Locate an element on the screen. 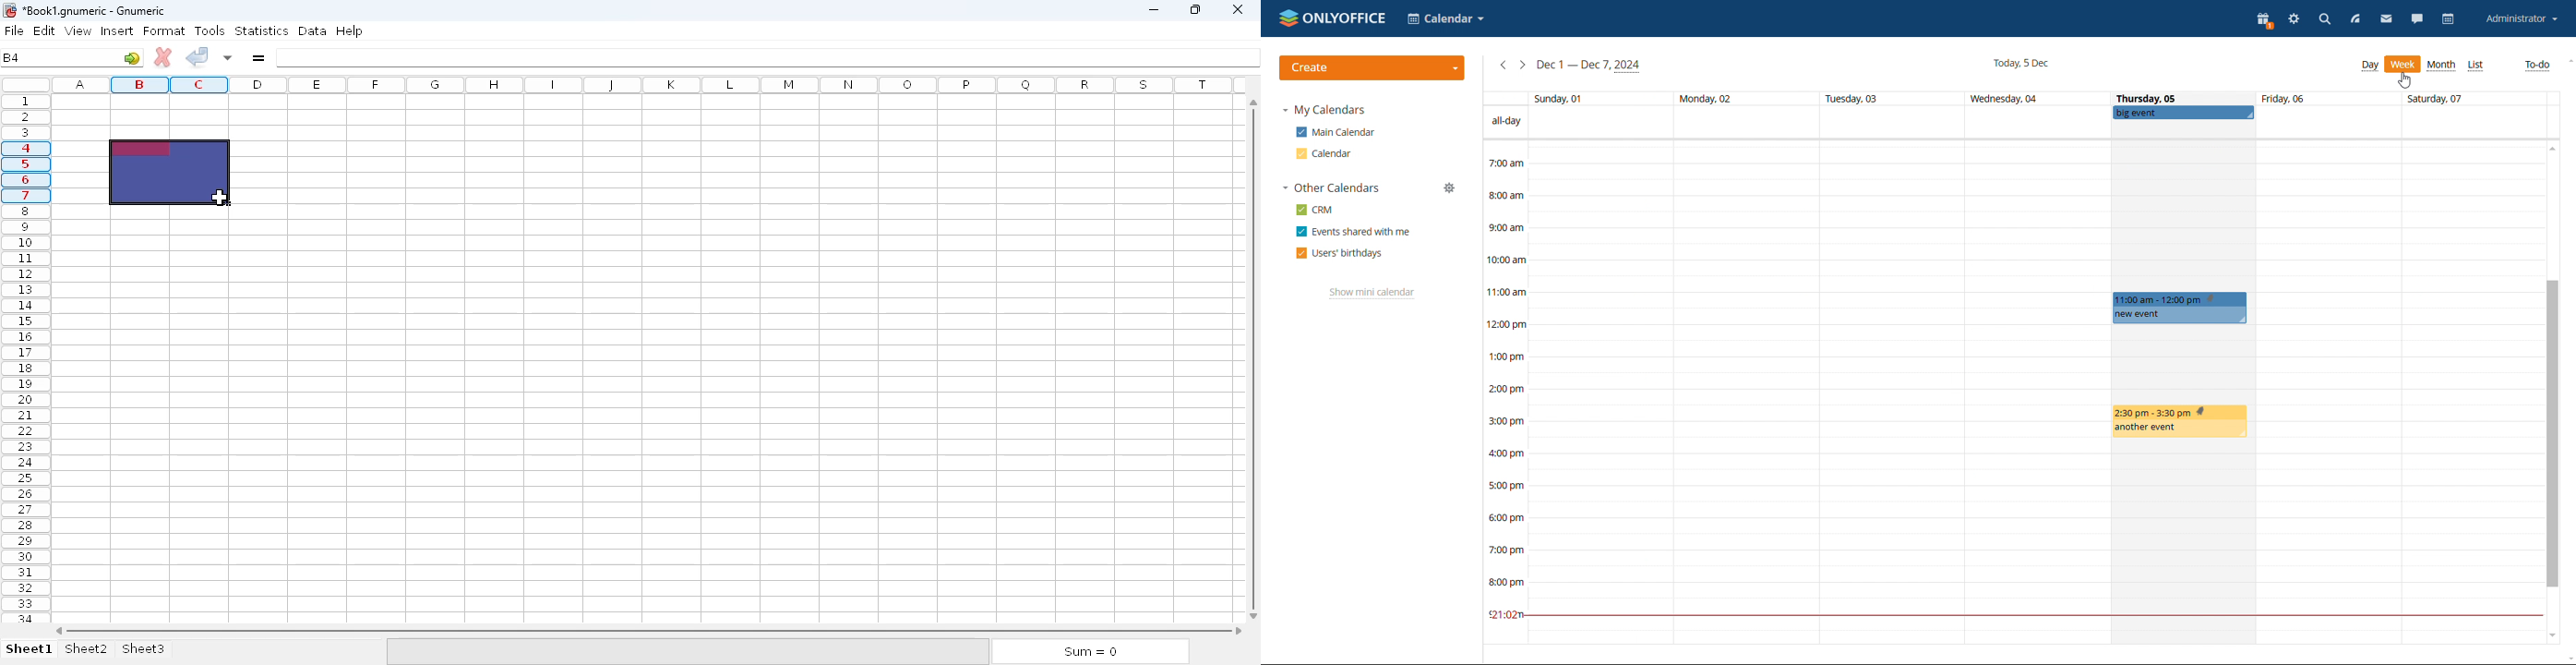 The height and width of the screenshot is (672, 2576). my calendars is located at coordinates (1325, 110).